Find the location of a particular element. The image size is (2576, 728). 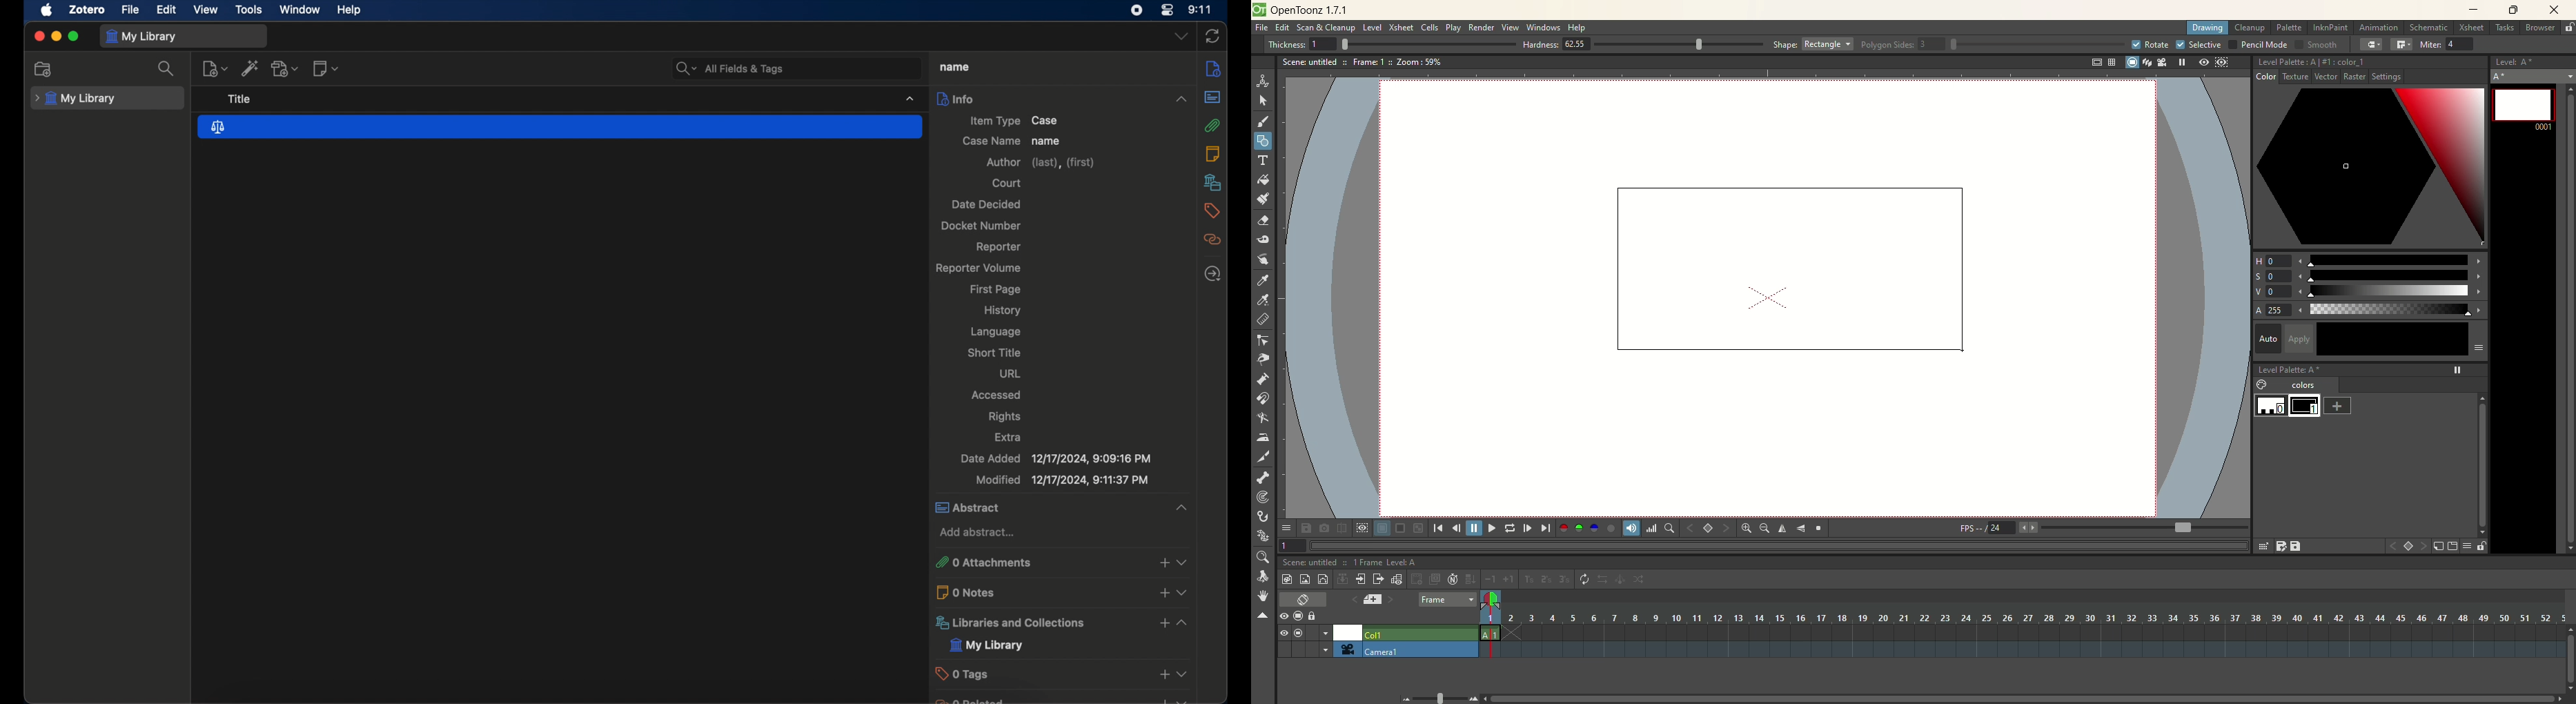

scan & cleanup is located at coordinates (1330, 29).